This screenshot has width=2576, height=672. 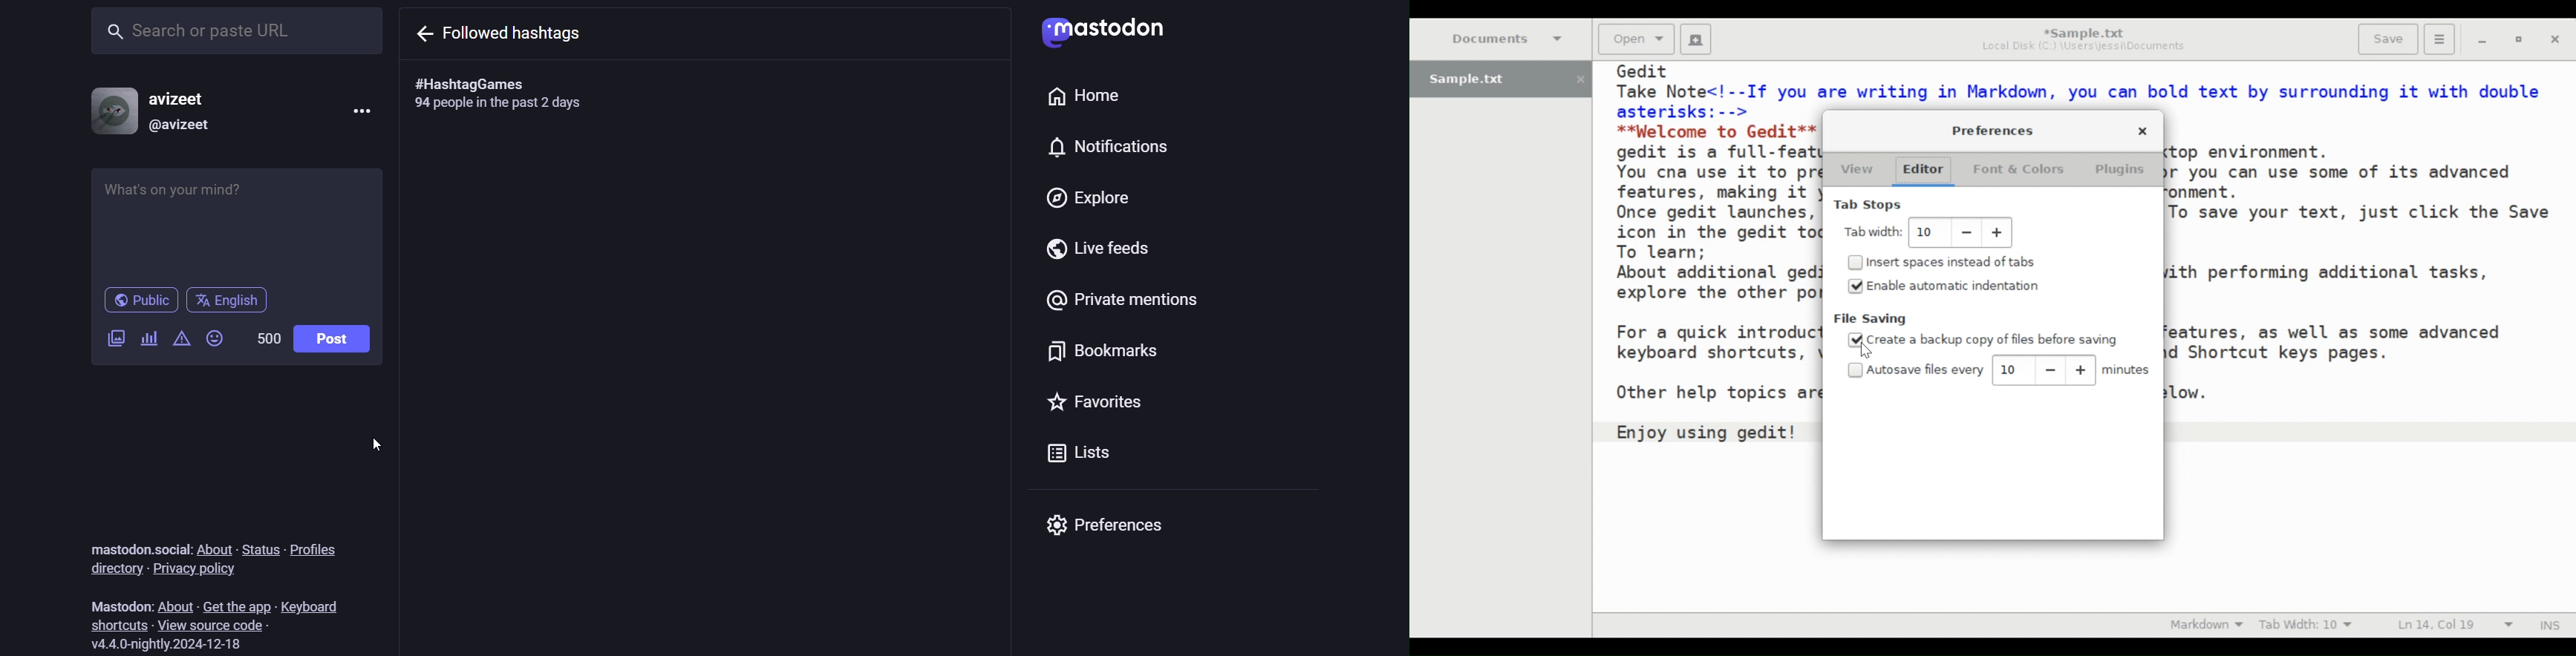 What do you see at coordinates (512, 37) in the screenshot?
I see `go back from followed hashtags menu` at bounding box center [512, 37].